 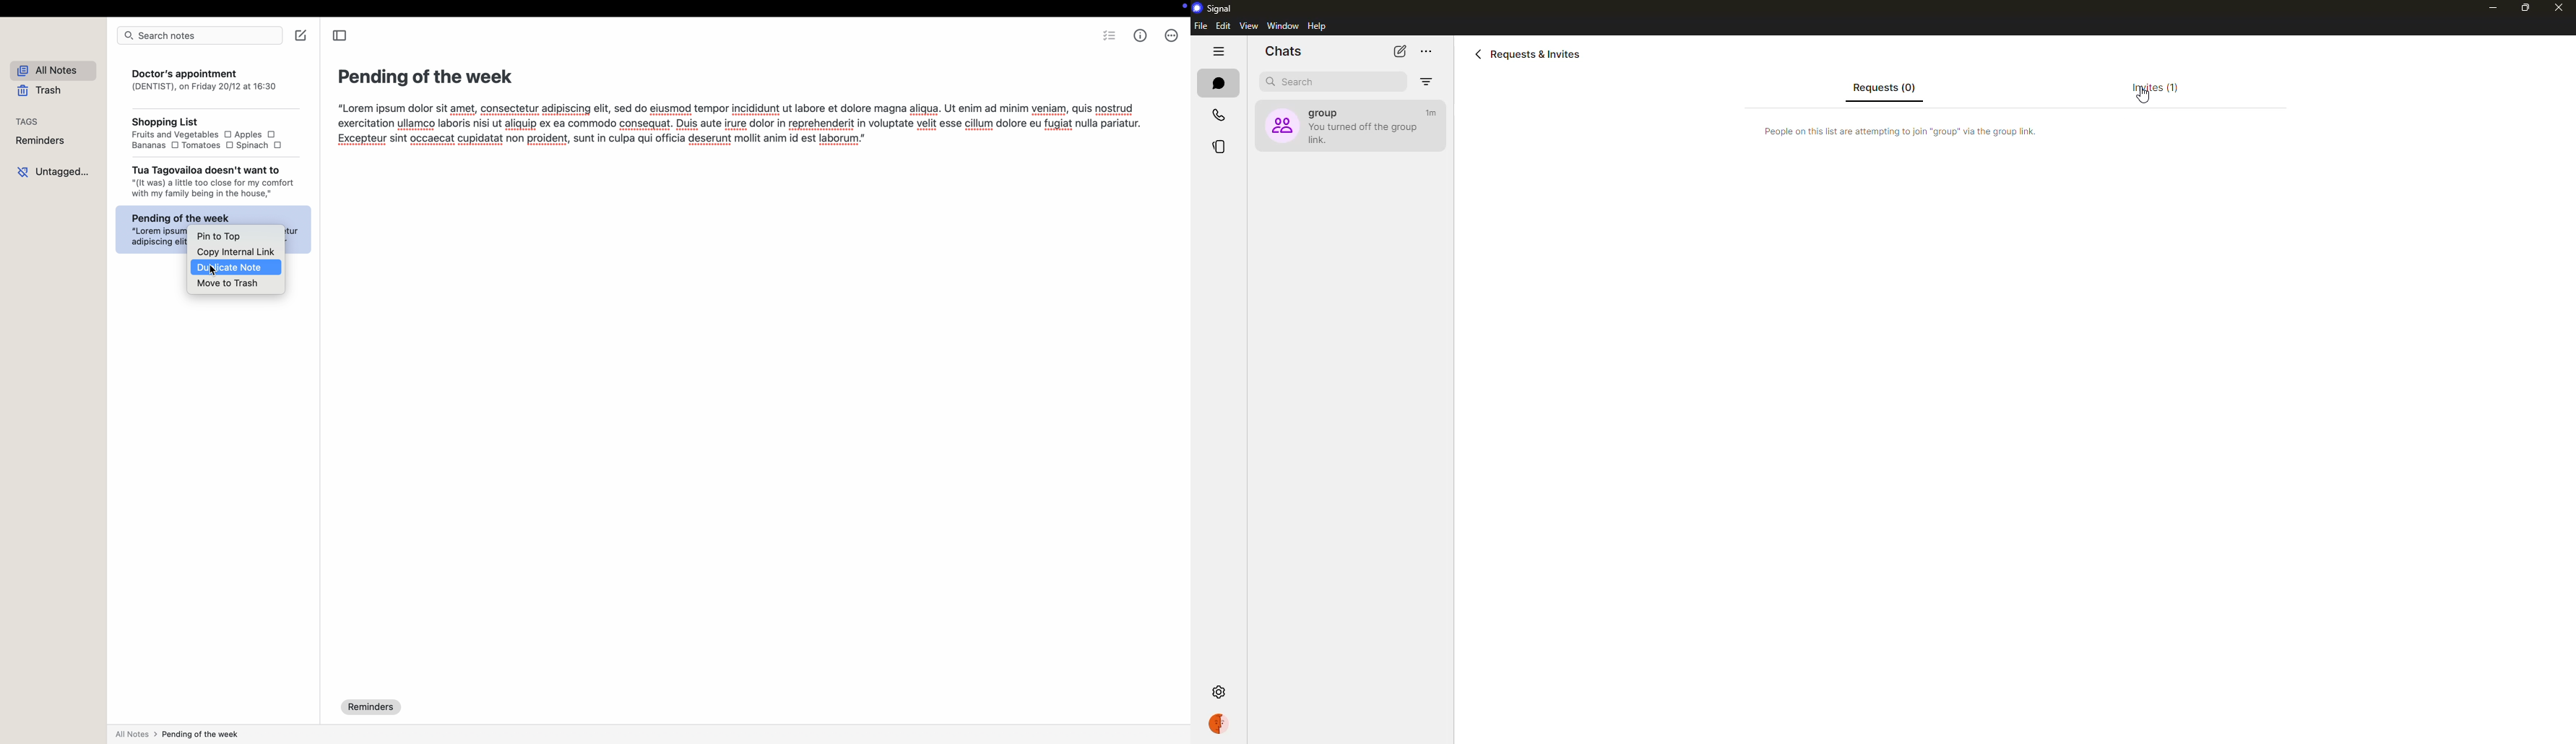 What do you see at coordinates (1141, 36) in the screenshot?
I see `metrics` at bounding box center [1141, 36].